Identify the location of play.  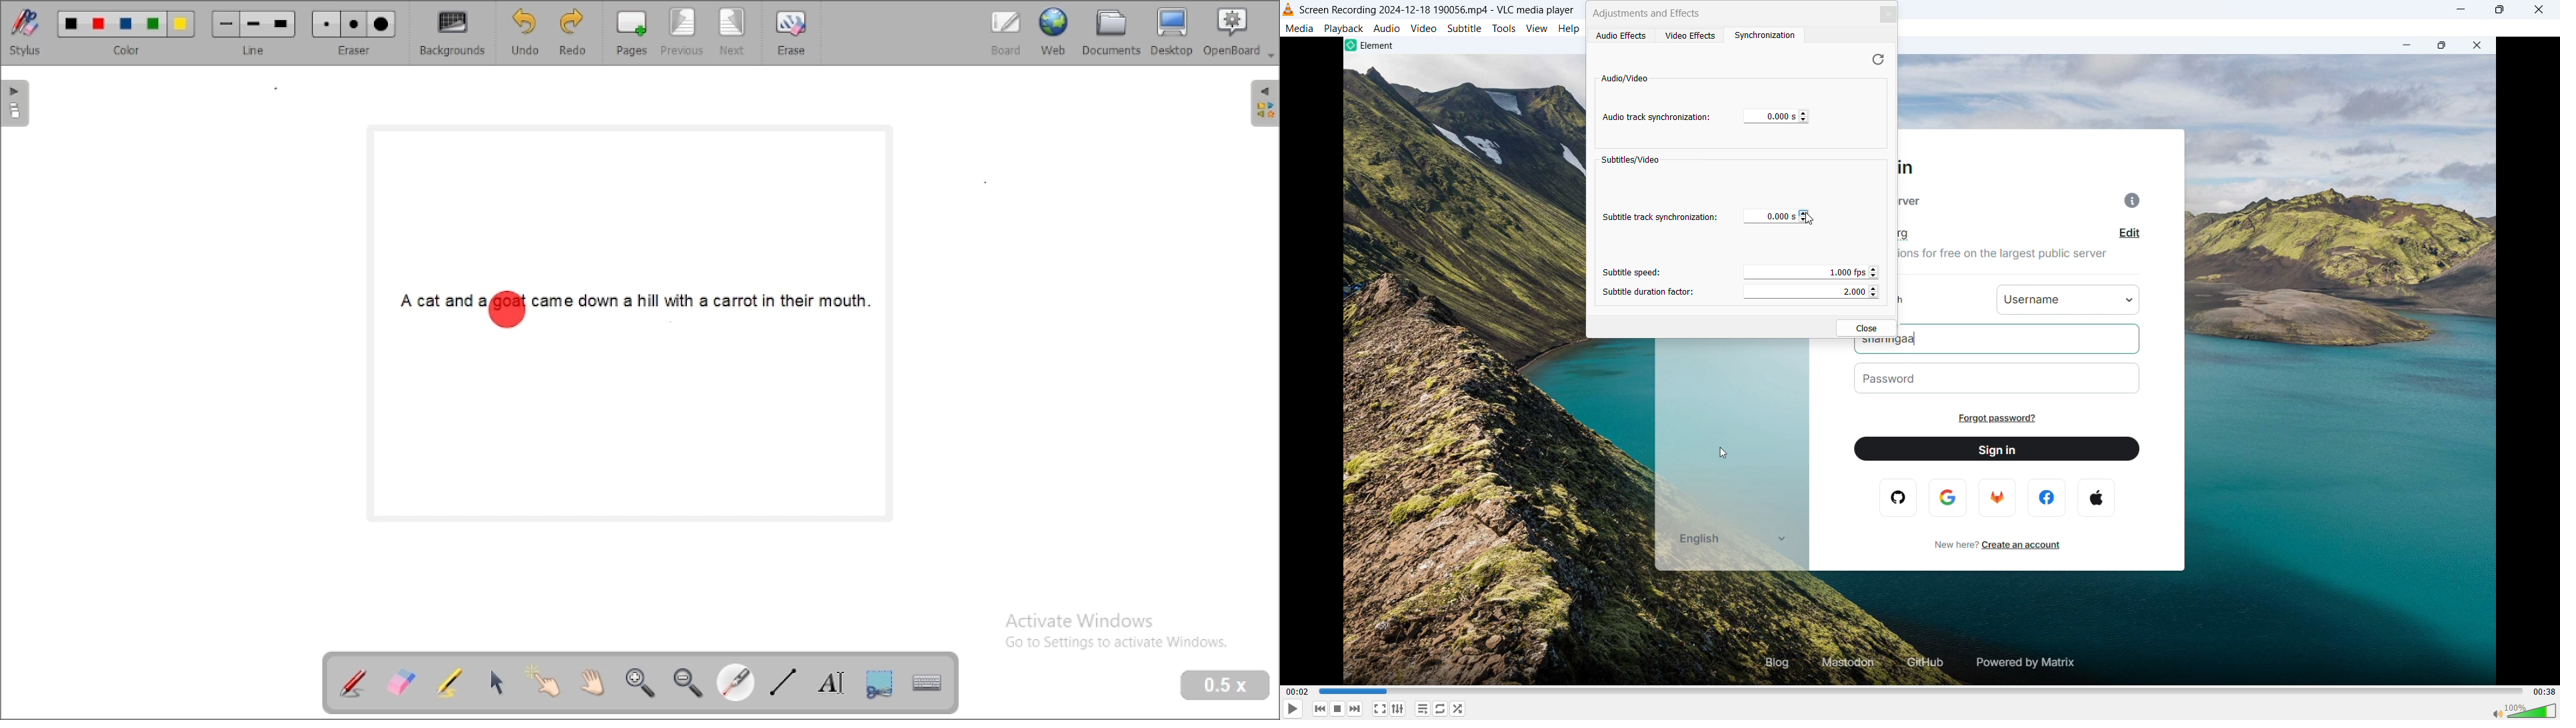
(1294, 709).